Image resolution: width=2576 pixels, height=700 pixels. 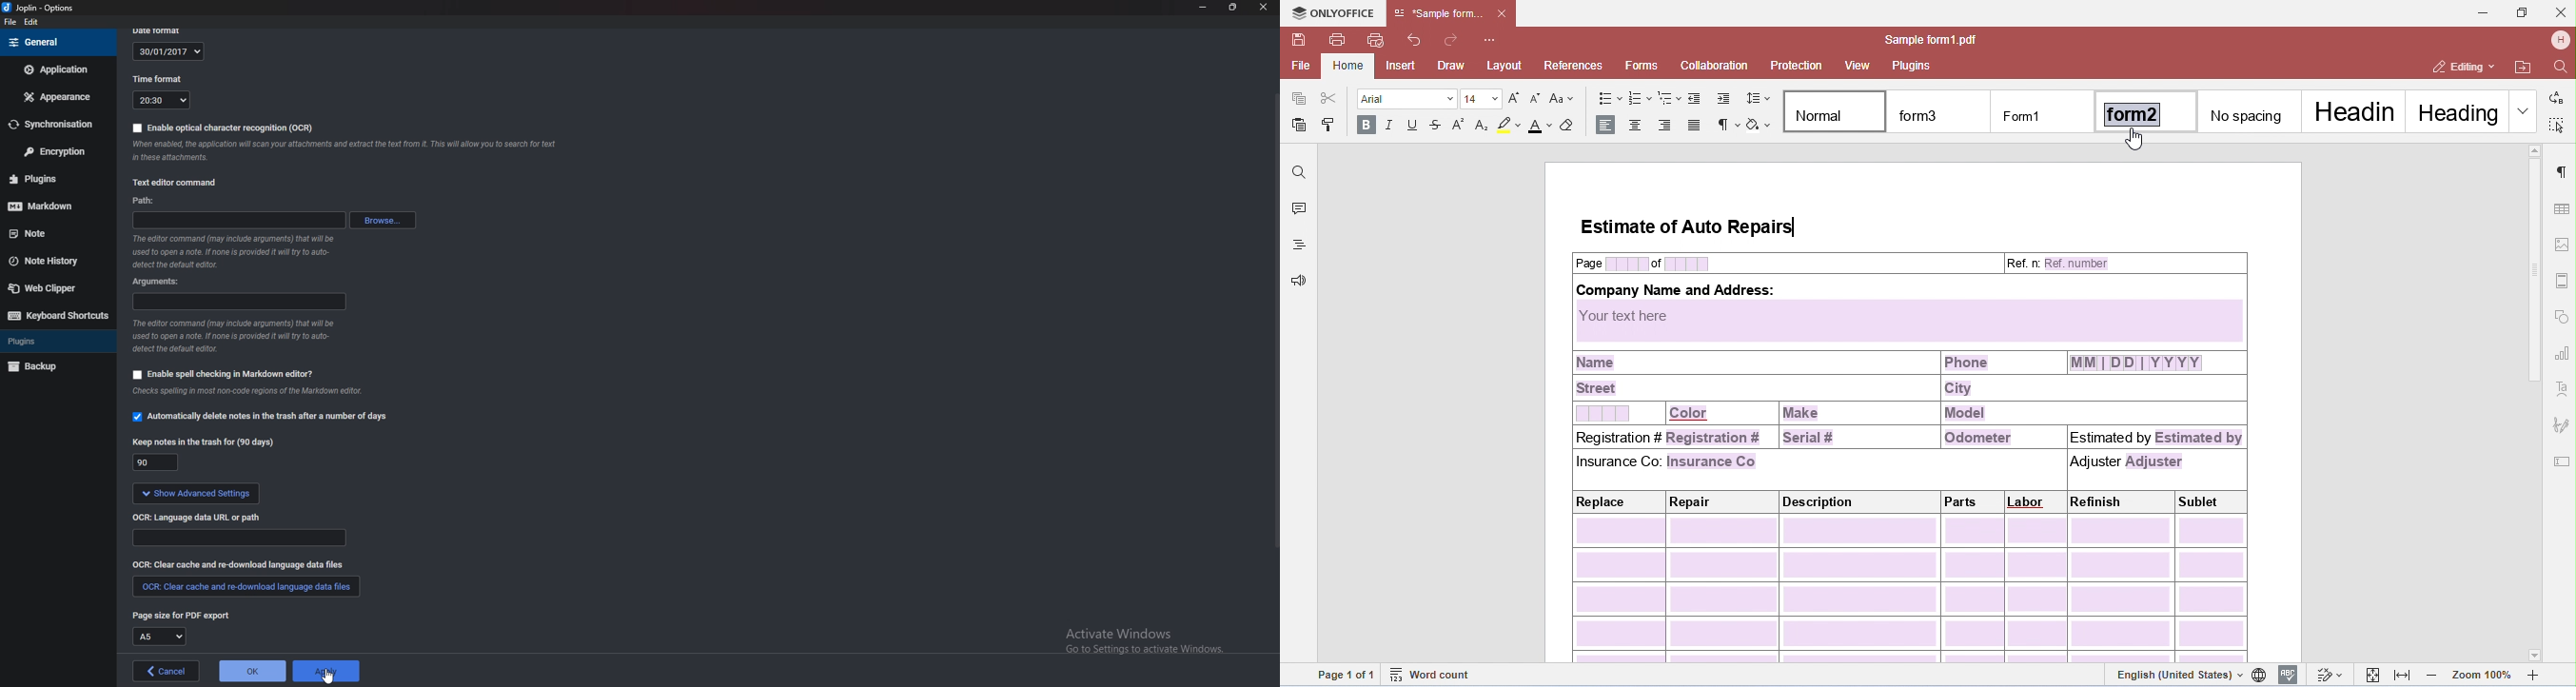 What do you see at coordinates (51, 288) in the screenshot?
I see `Web clipper` at bounding box center [51, 288].